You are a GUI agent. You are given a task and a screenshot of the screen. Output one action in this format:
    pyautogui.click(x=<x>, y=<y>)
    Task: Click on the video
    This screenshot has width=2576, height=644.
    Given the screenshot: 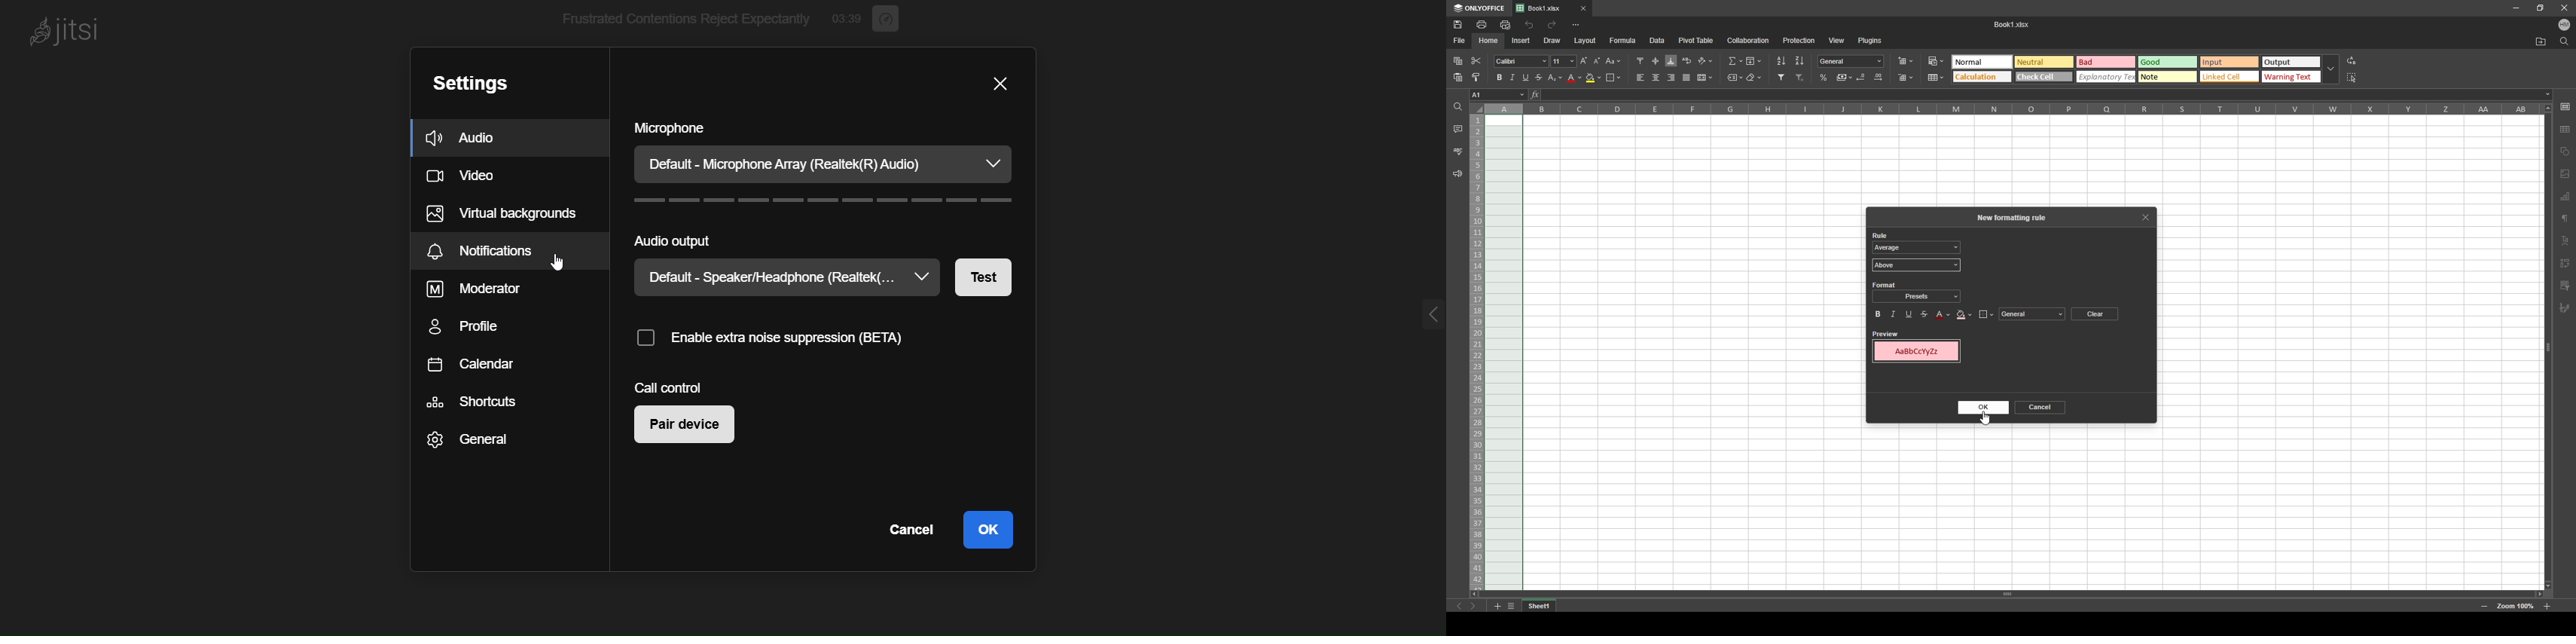 What is the action you would take?
    pyautogui.click(x=467, y=176)
    